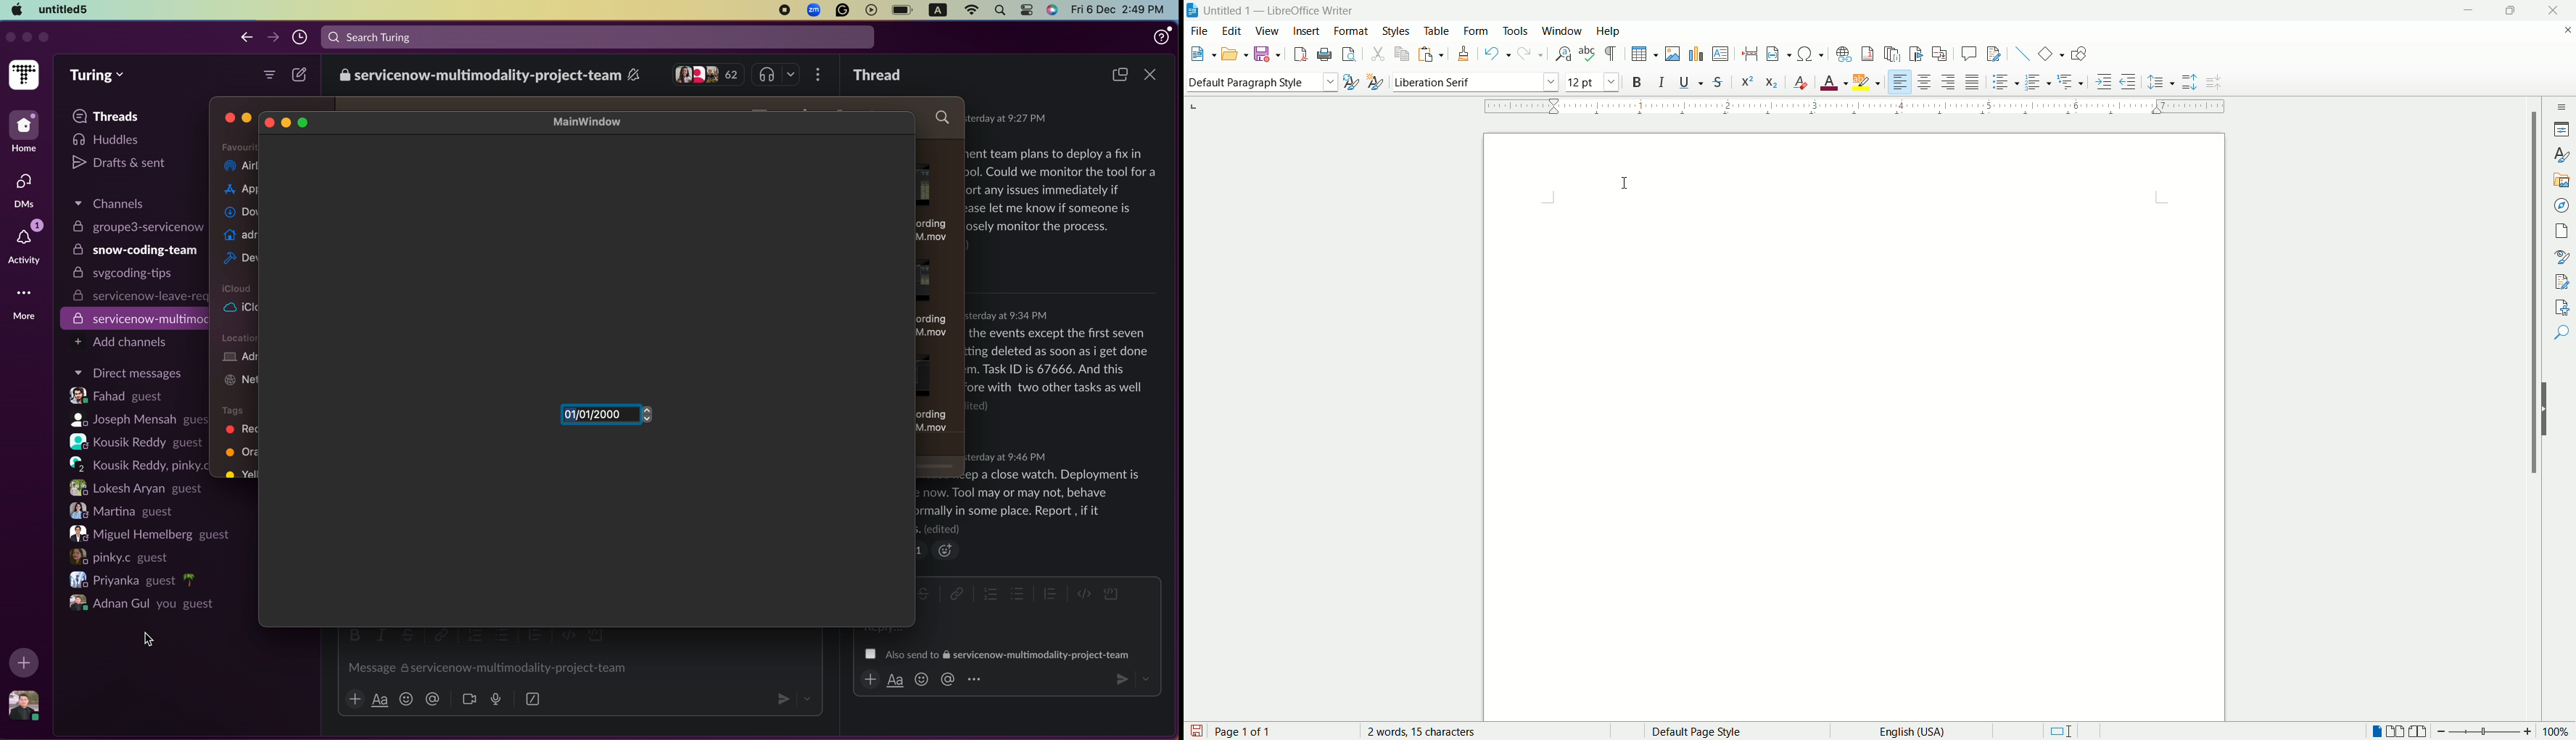 This screenshot has height=756, width=2576. Describe the element at coordinates (1194, 10) in the screenshot. I see `application icon` at that location.